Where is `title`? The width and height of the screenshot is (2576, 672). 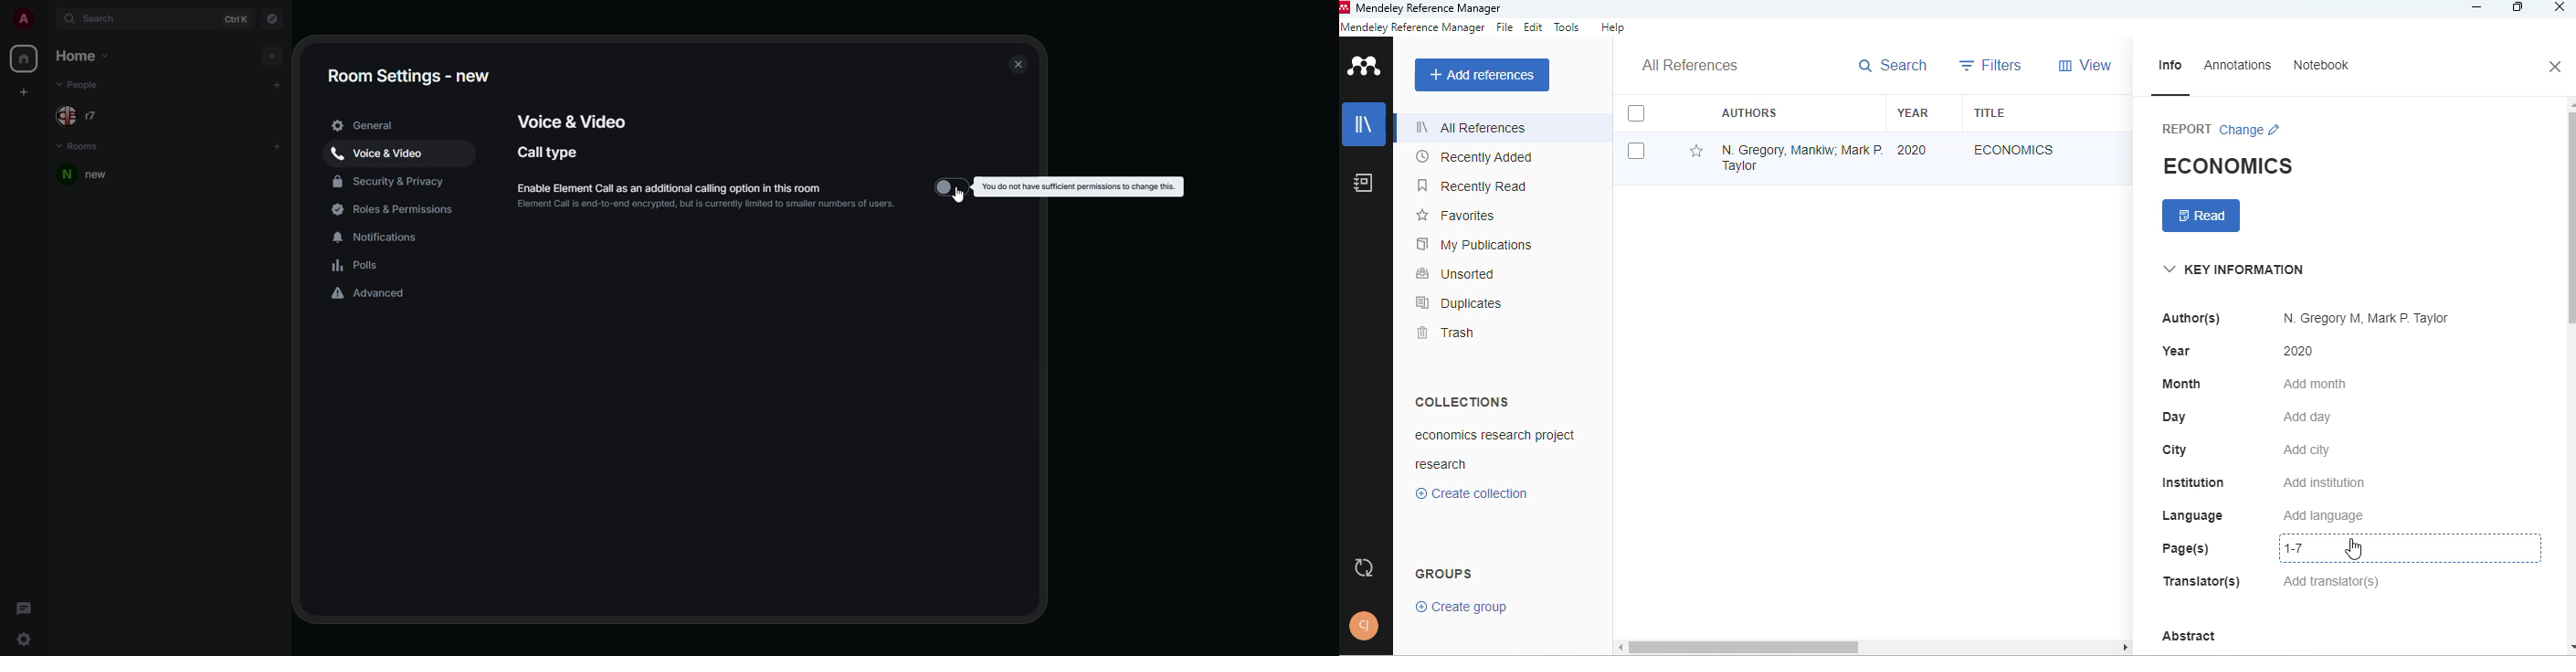
title is located at coordinates (1990, 112).